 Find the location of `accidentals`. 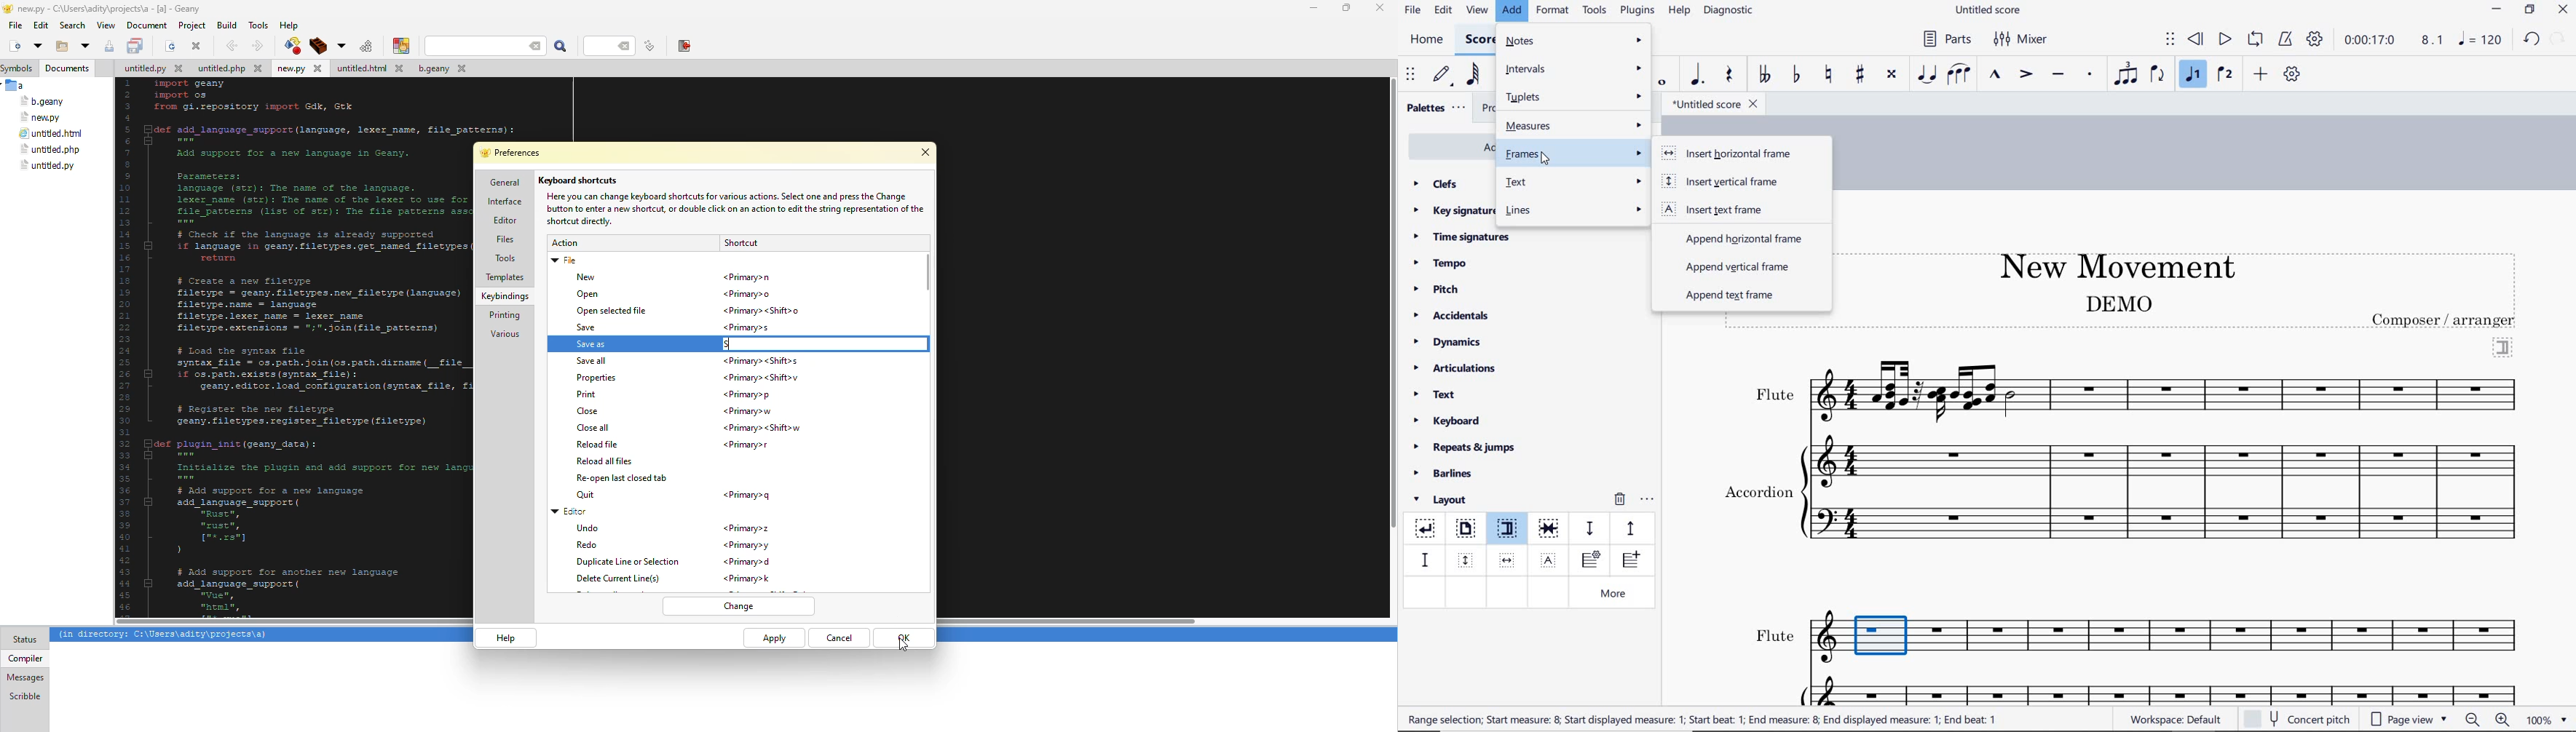

accidentals is located at coordinates (1453, 315).